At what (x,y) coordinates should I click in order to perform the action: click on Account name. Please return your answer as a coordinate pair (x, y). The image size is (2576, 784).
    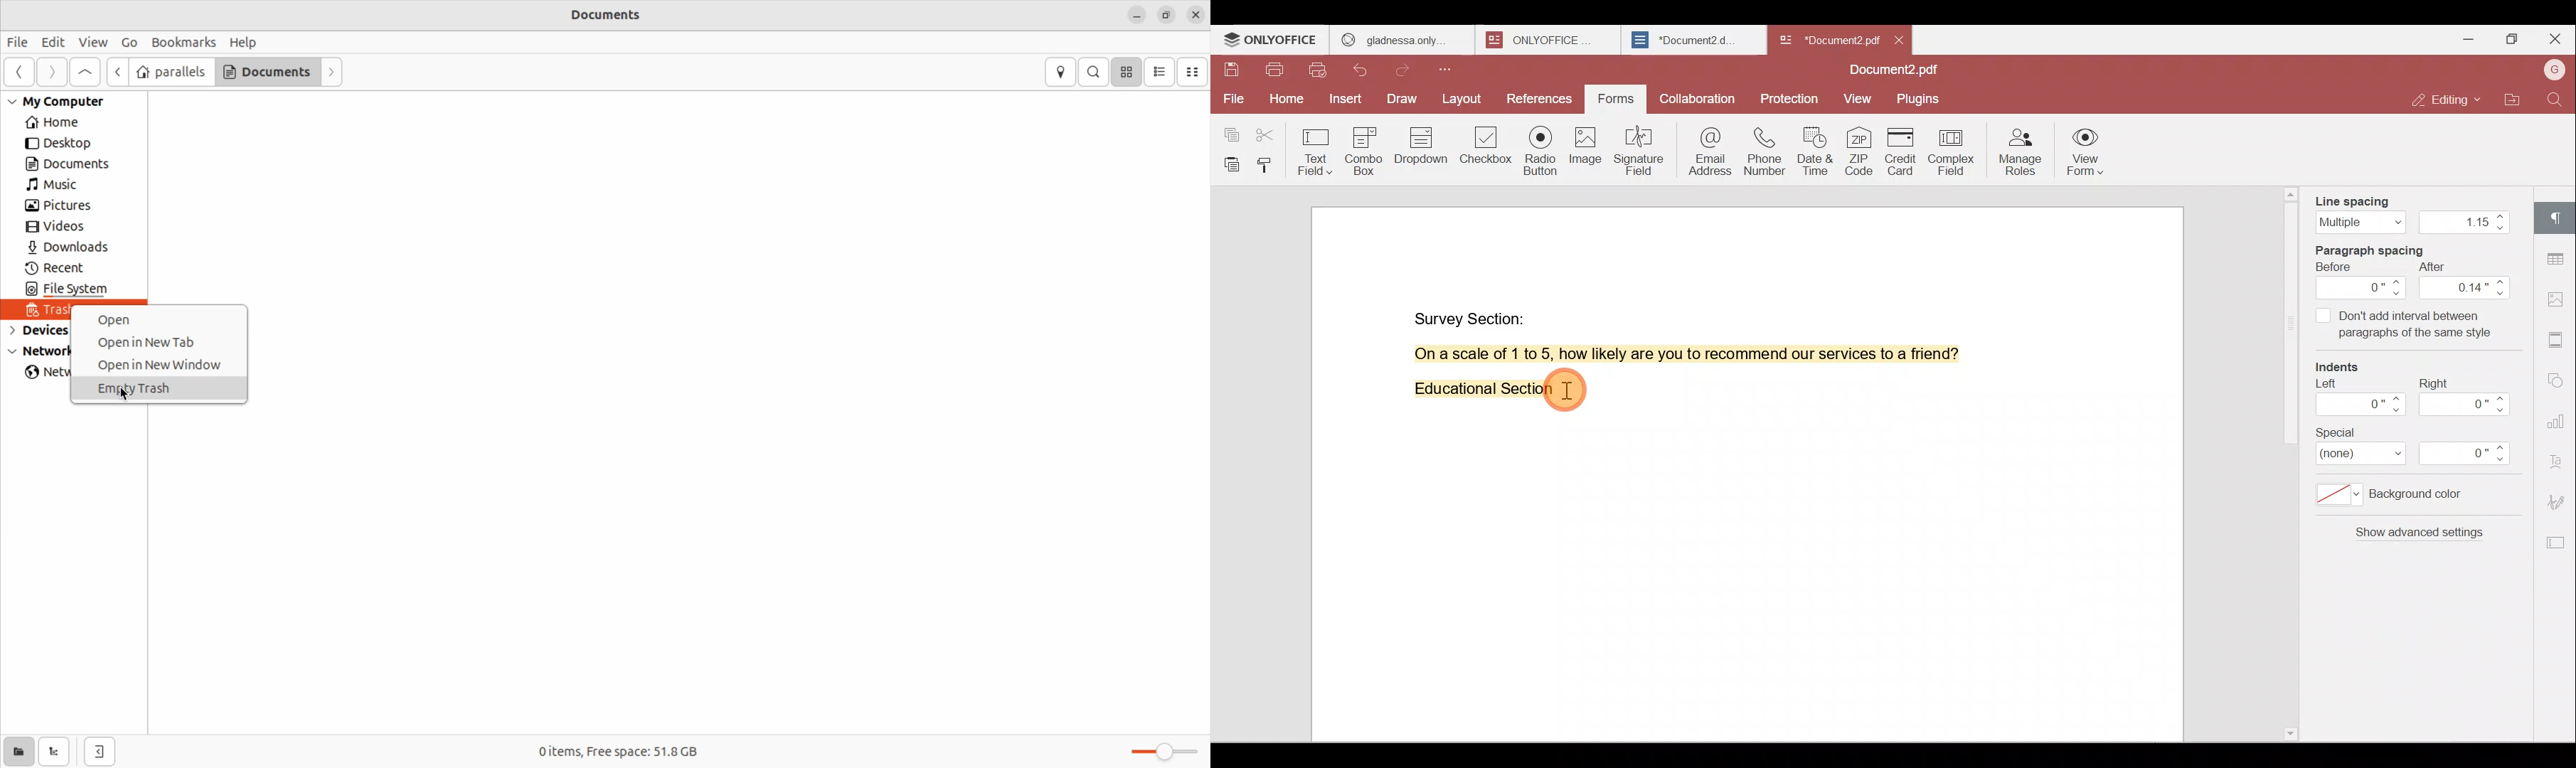
    Looking at the image, I should click on (2554, 71).